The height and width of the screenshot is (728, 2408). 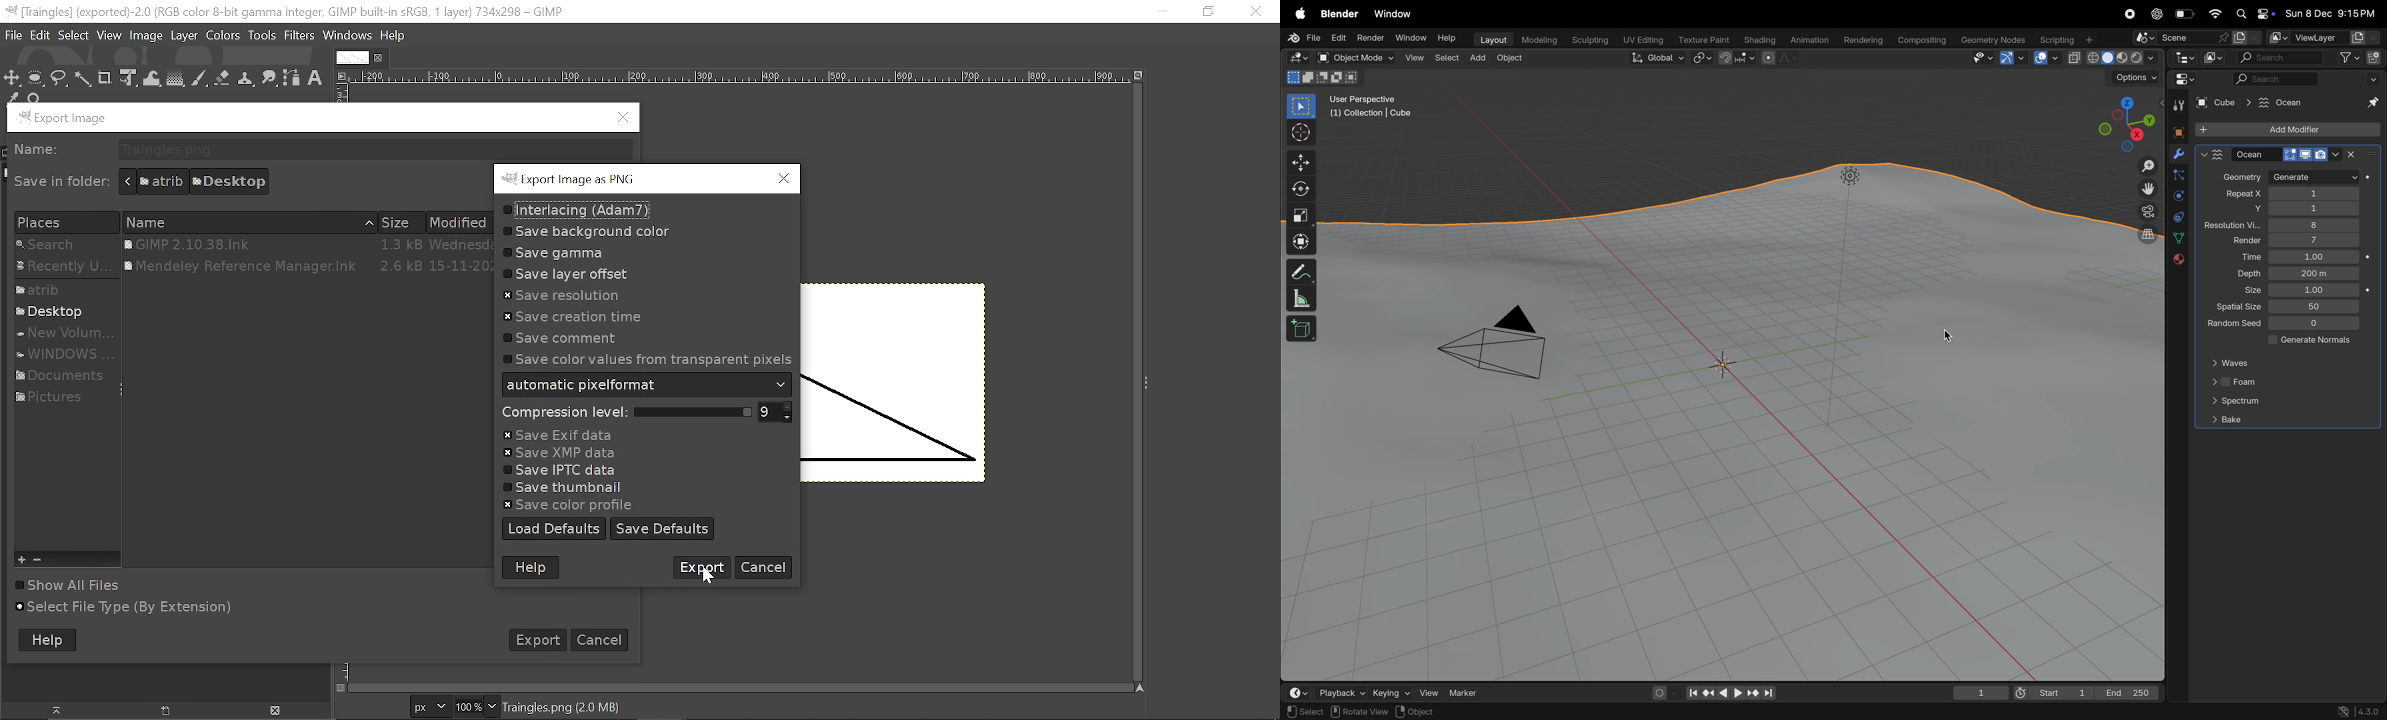 I want to click on Access image options, so click(x=340, y=75).